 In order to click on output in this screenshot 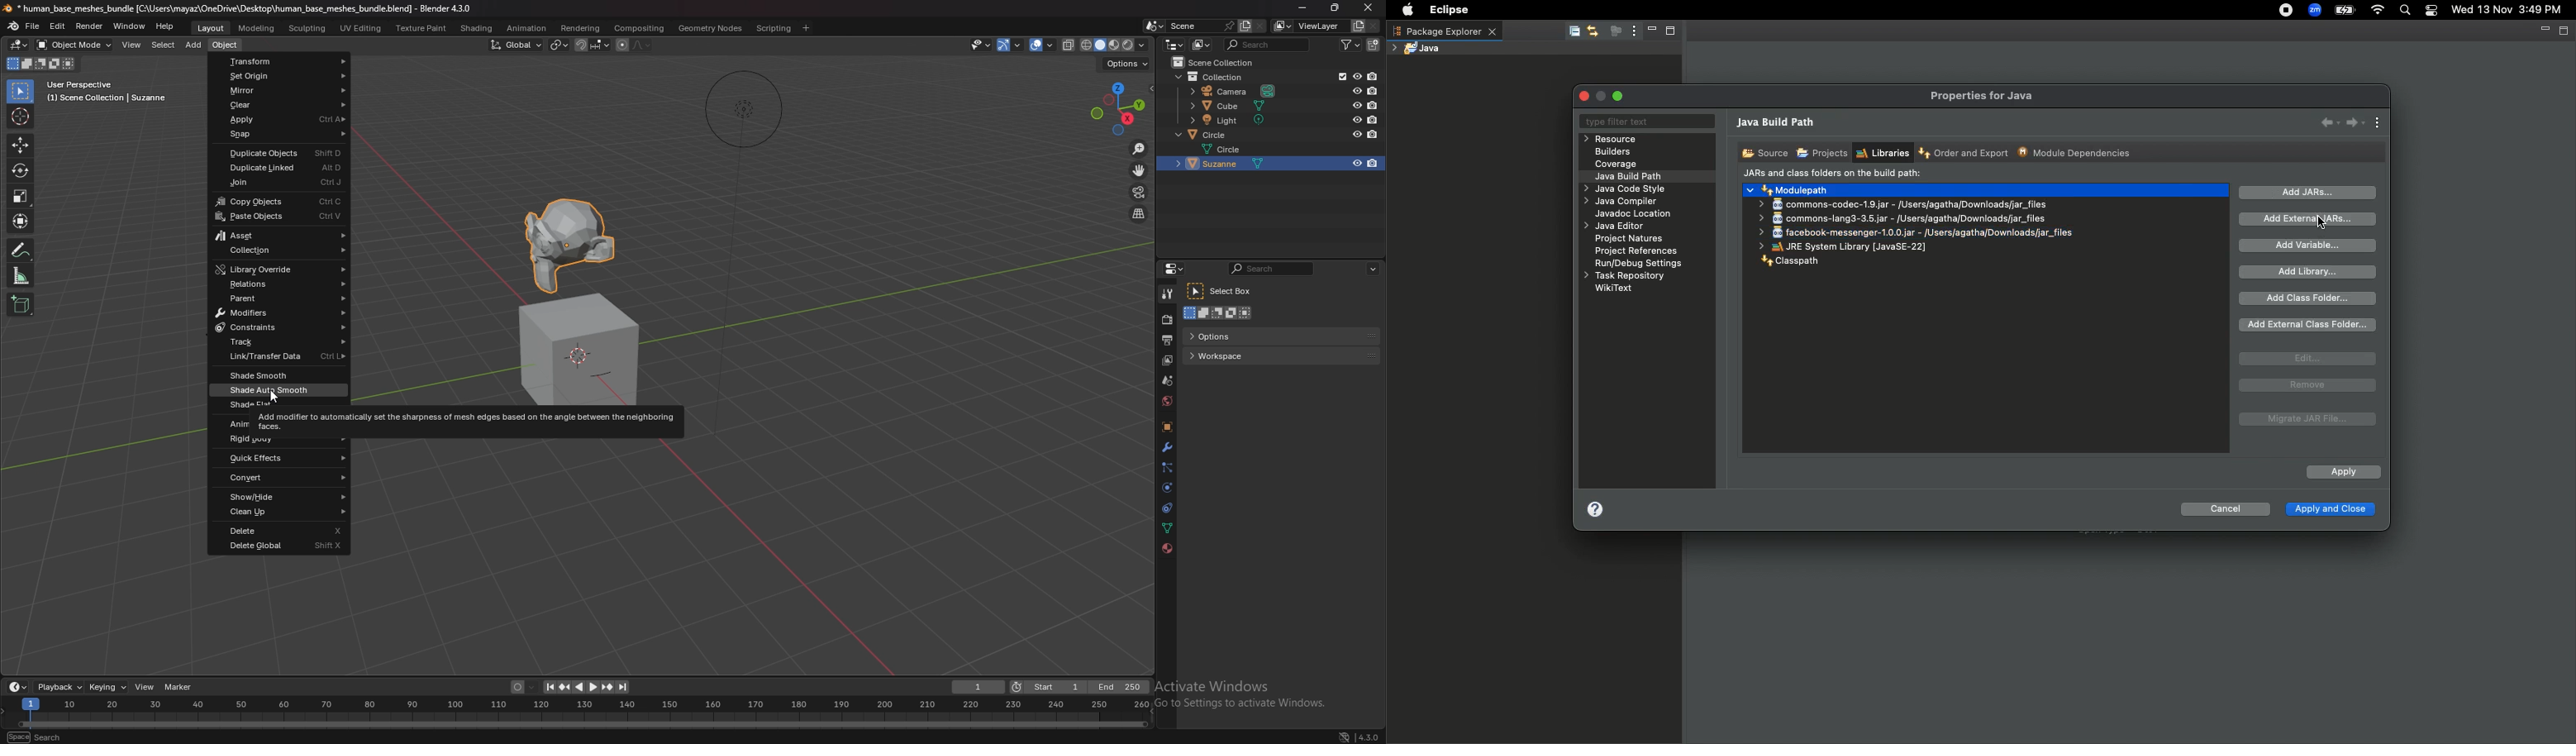, I will do `click(1168, 340)`.